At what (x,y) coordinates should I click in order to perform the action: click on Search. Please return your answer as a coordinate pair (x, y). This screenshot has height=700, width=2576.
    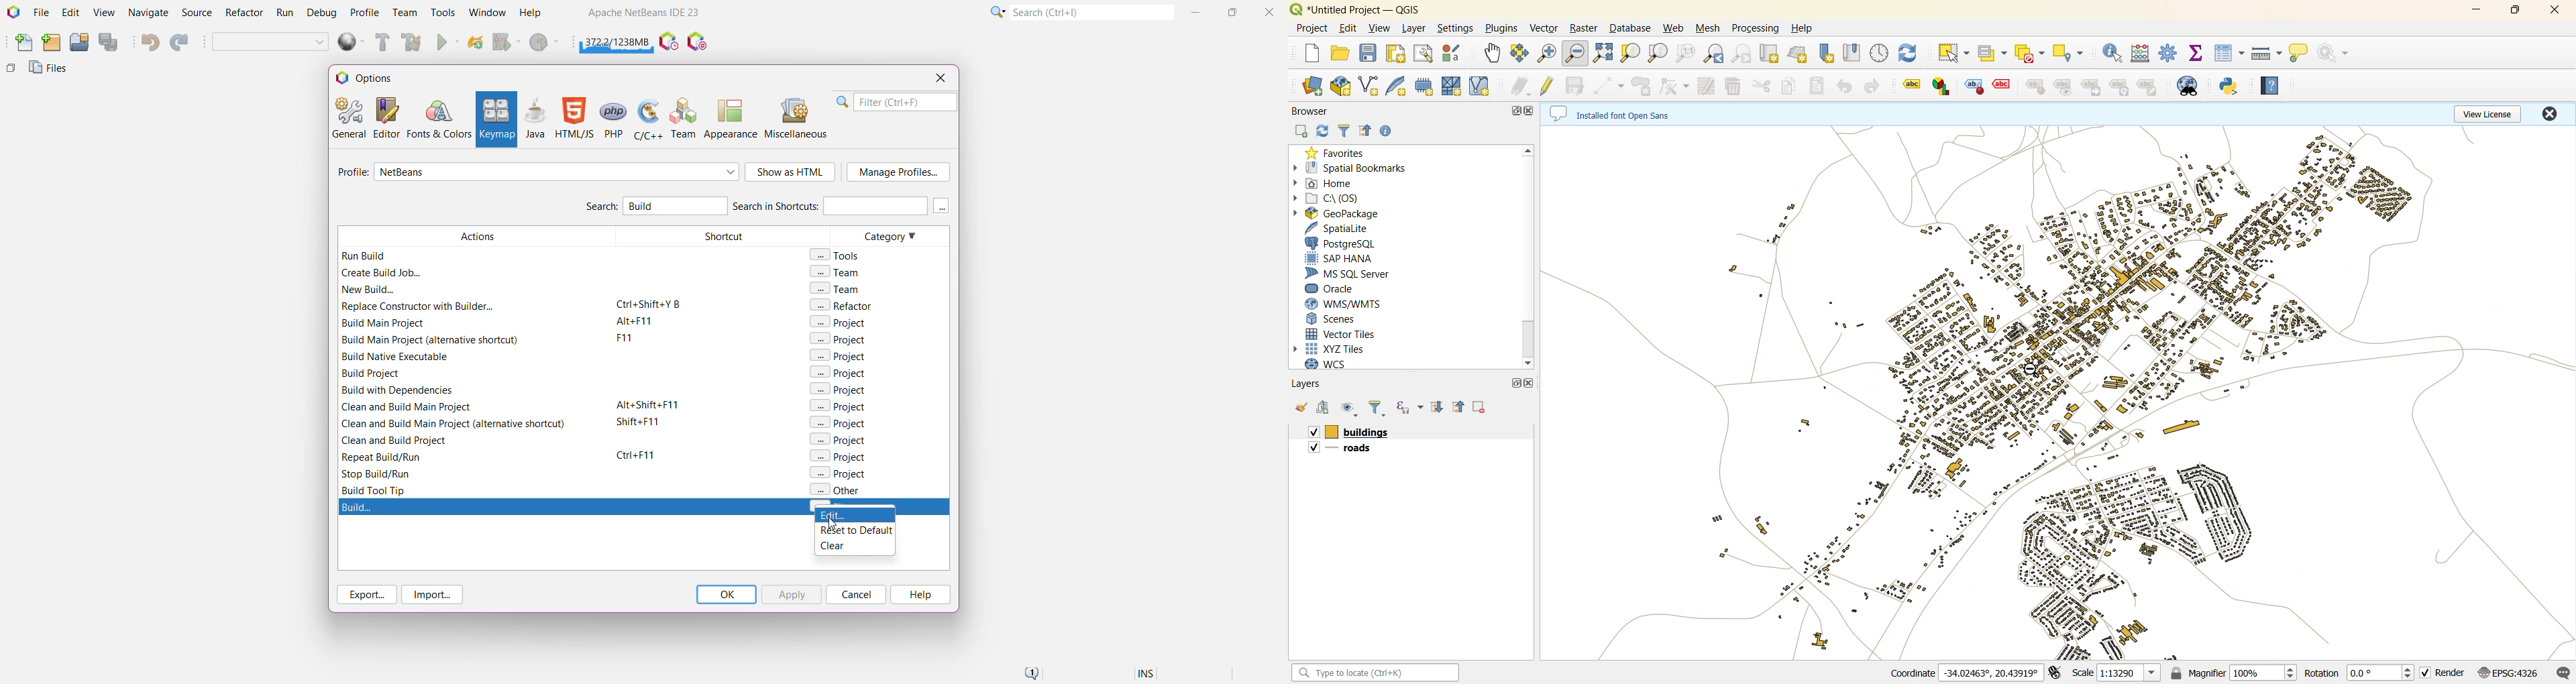
    Looking at the image, I should click on (1091, 11).